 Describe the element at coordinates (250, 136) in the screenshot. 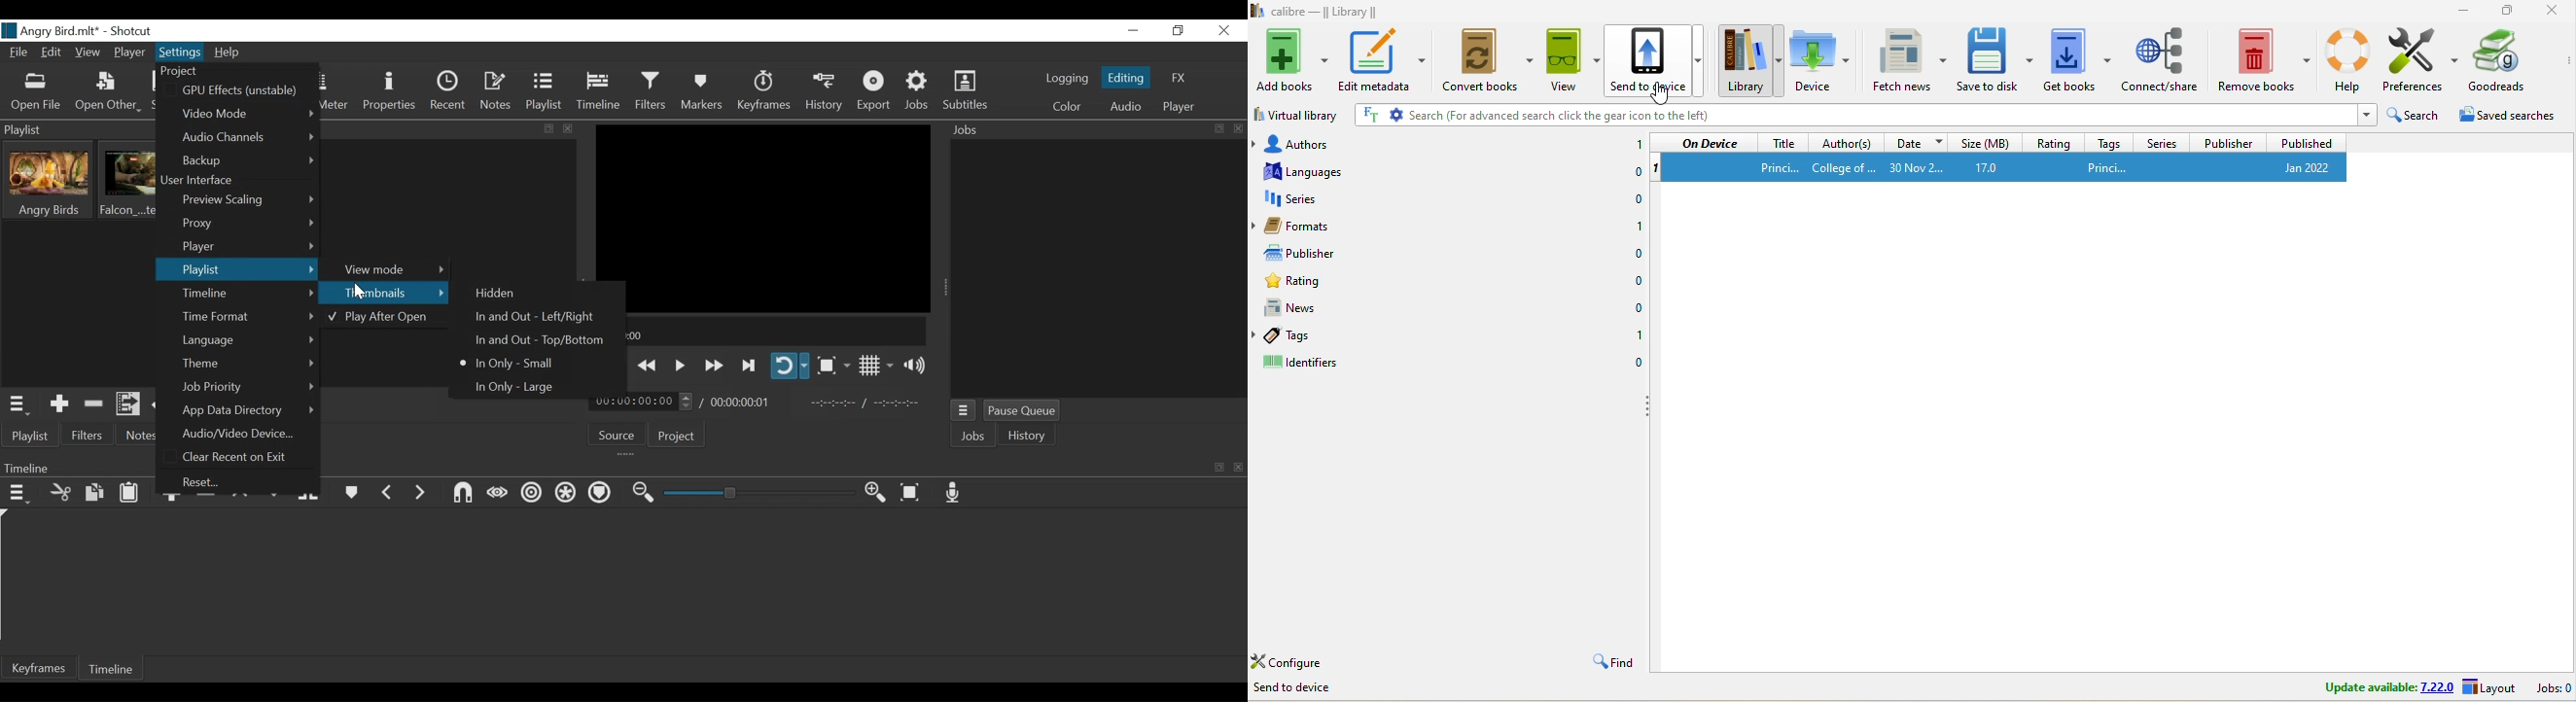

I see `Audio Channel` at that location.